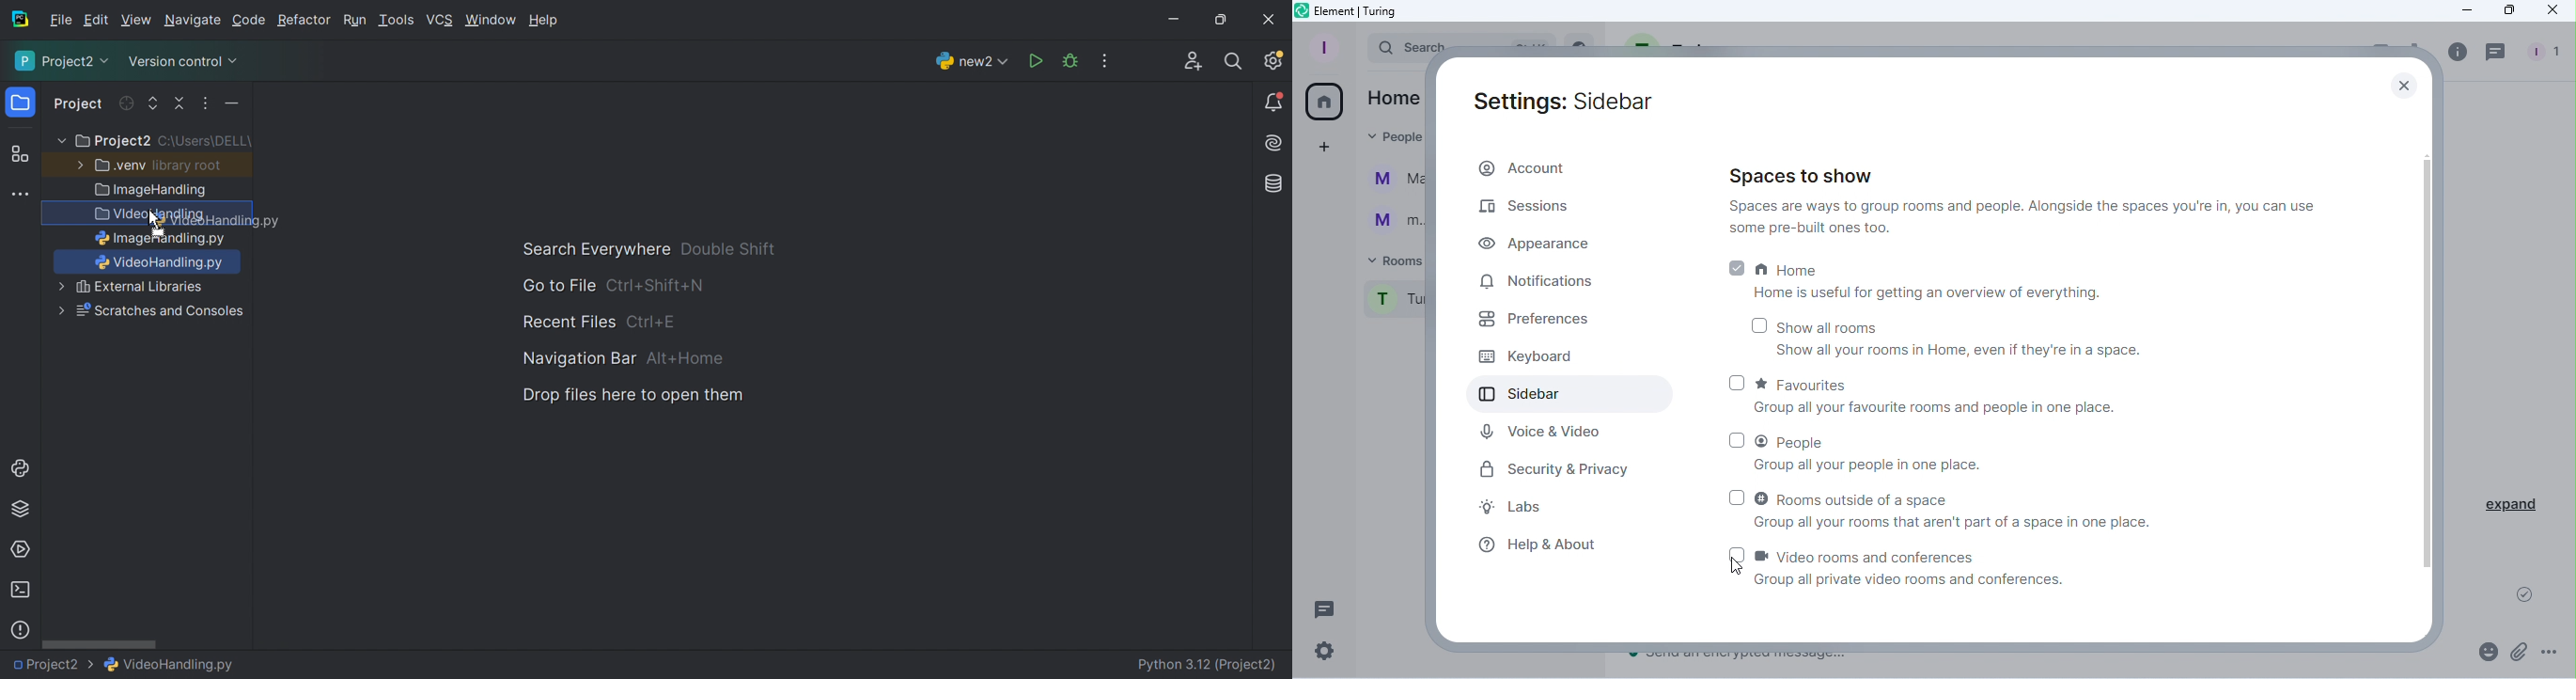 The height and width of the screenshot is (700, 2576). What do you see at coordinates (1517, 506) in the screenshot?
I see `Labs` at bounding box center [1517, 506].